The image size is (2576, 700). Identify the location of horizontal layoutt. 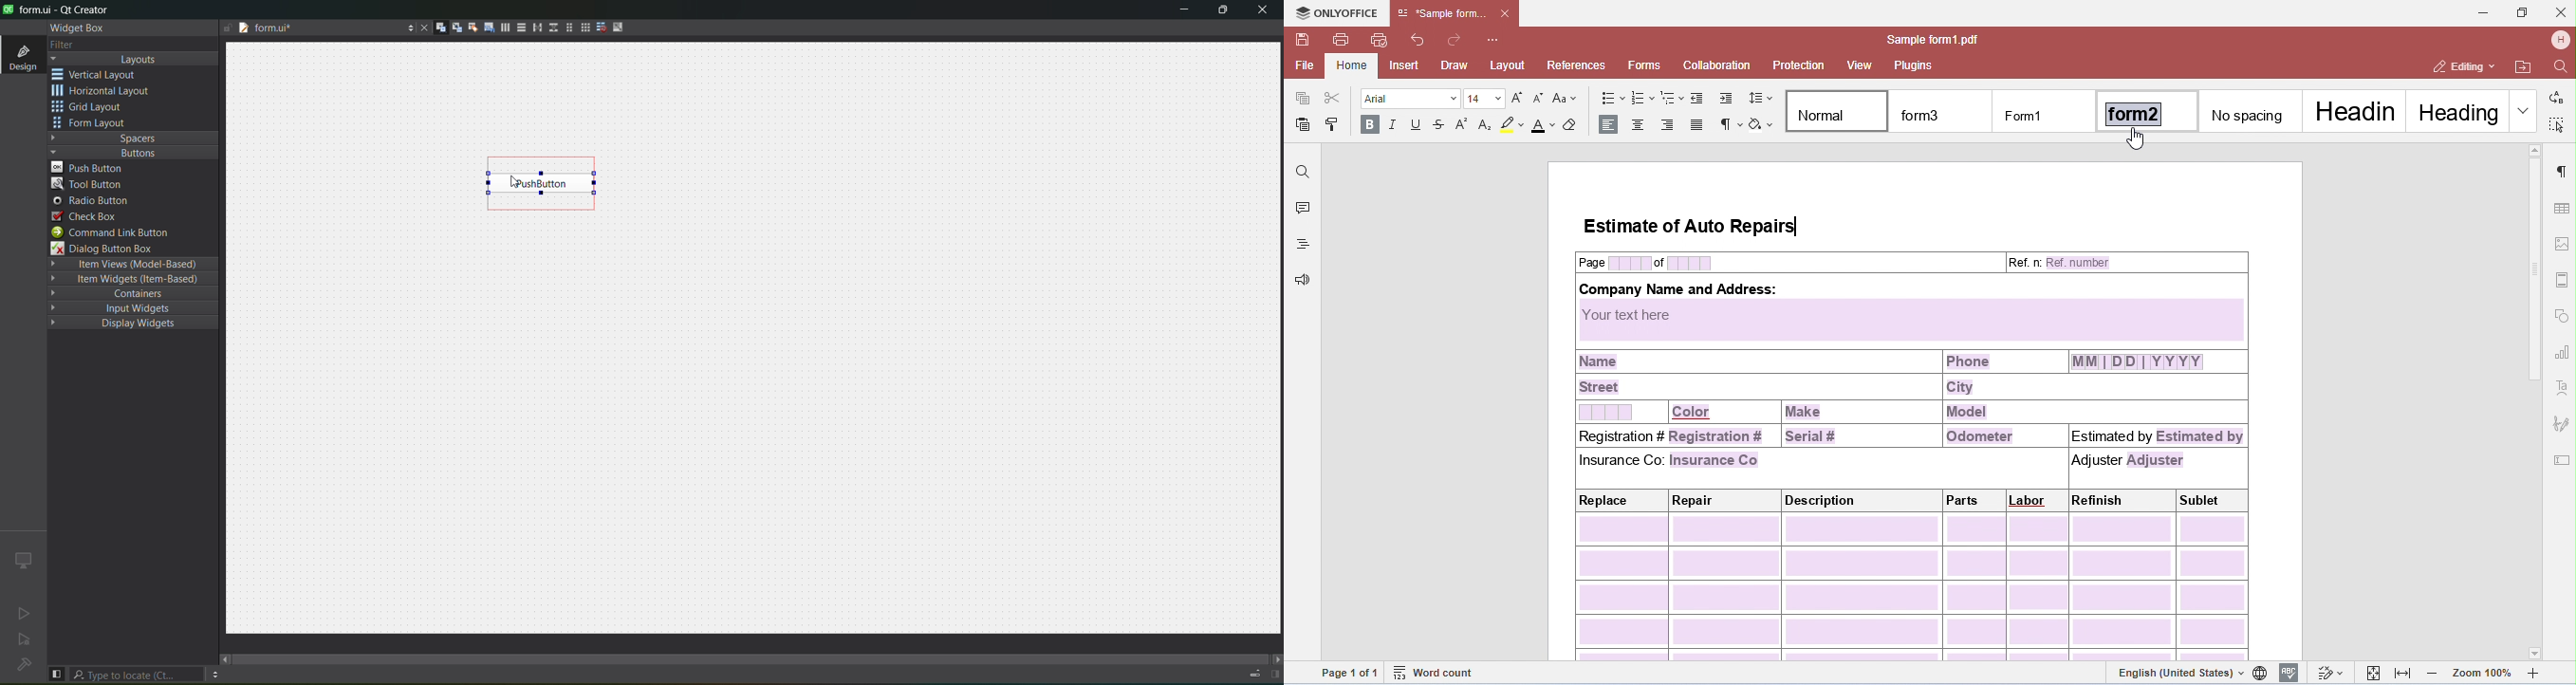
(505, 29).